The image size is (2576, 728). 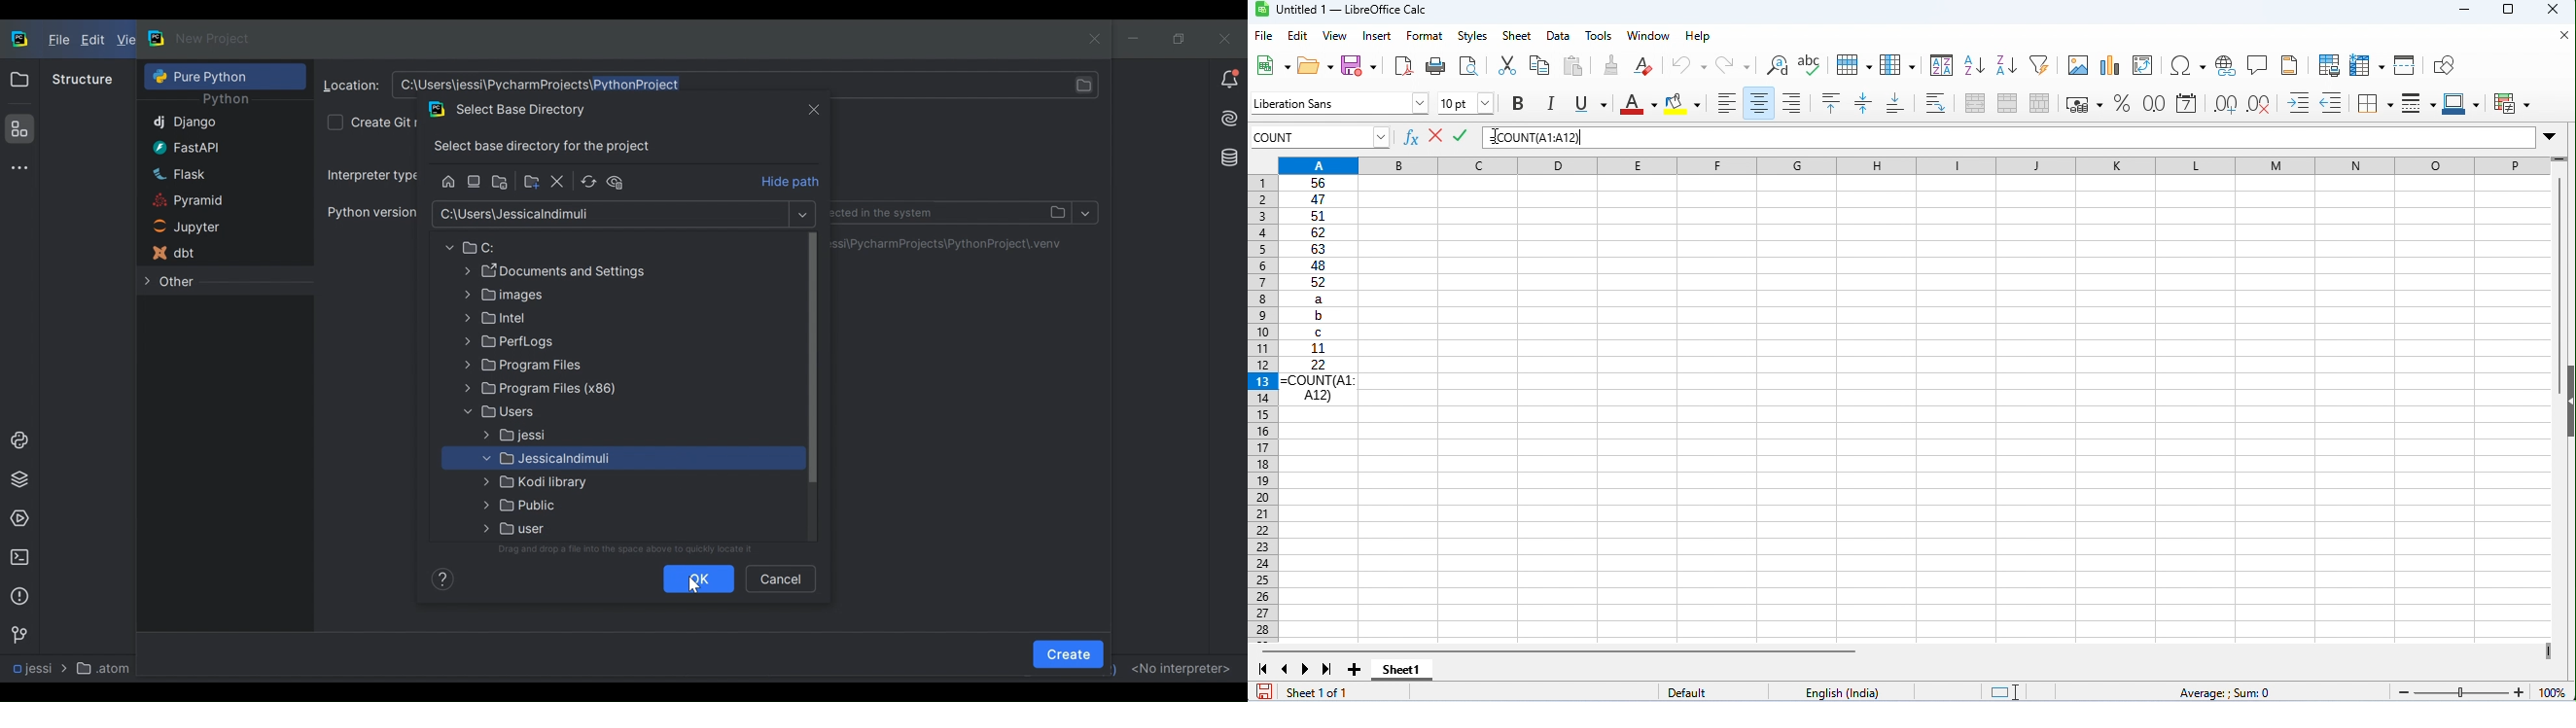 What do you see at coordinates (1560, 651) in the screenshot?
I see `horizontal scroll bar` at bounding box center [1560, 651].